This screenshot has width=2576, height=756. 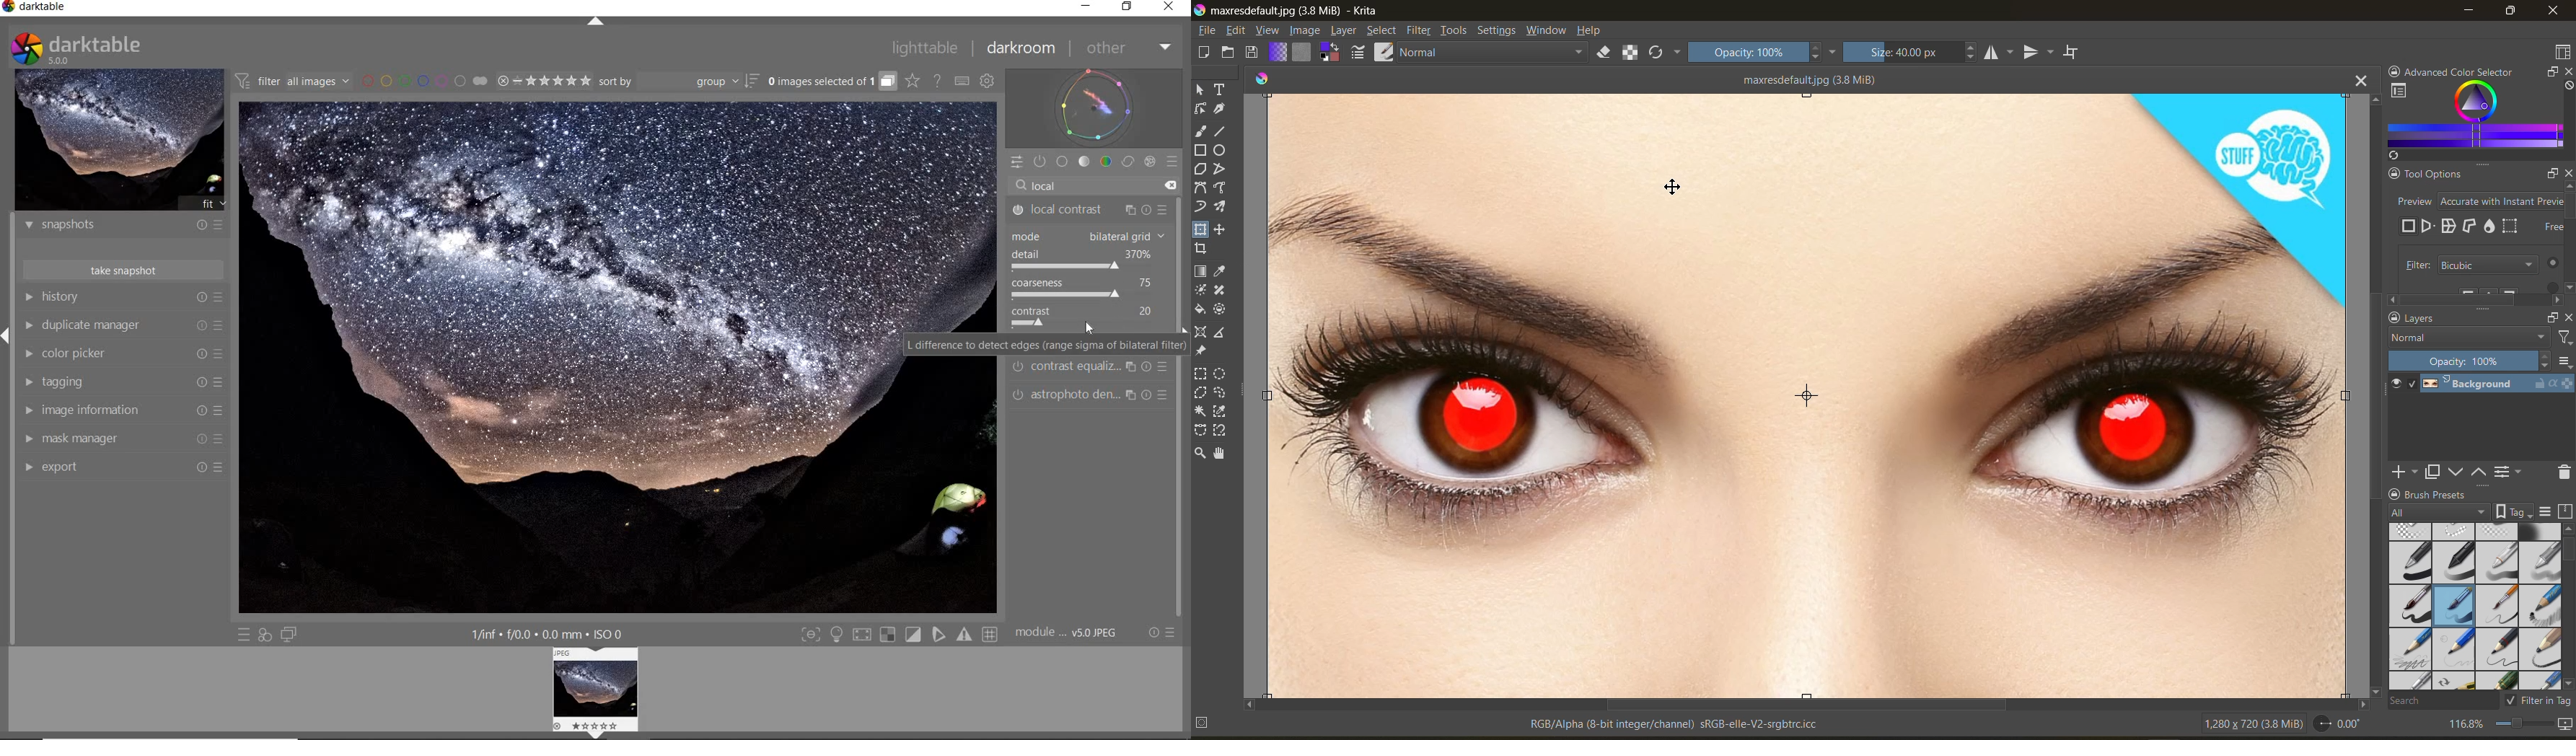 I want to click on detail: 125%, so click(x=1081, y=252).